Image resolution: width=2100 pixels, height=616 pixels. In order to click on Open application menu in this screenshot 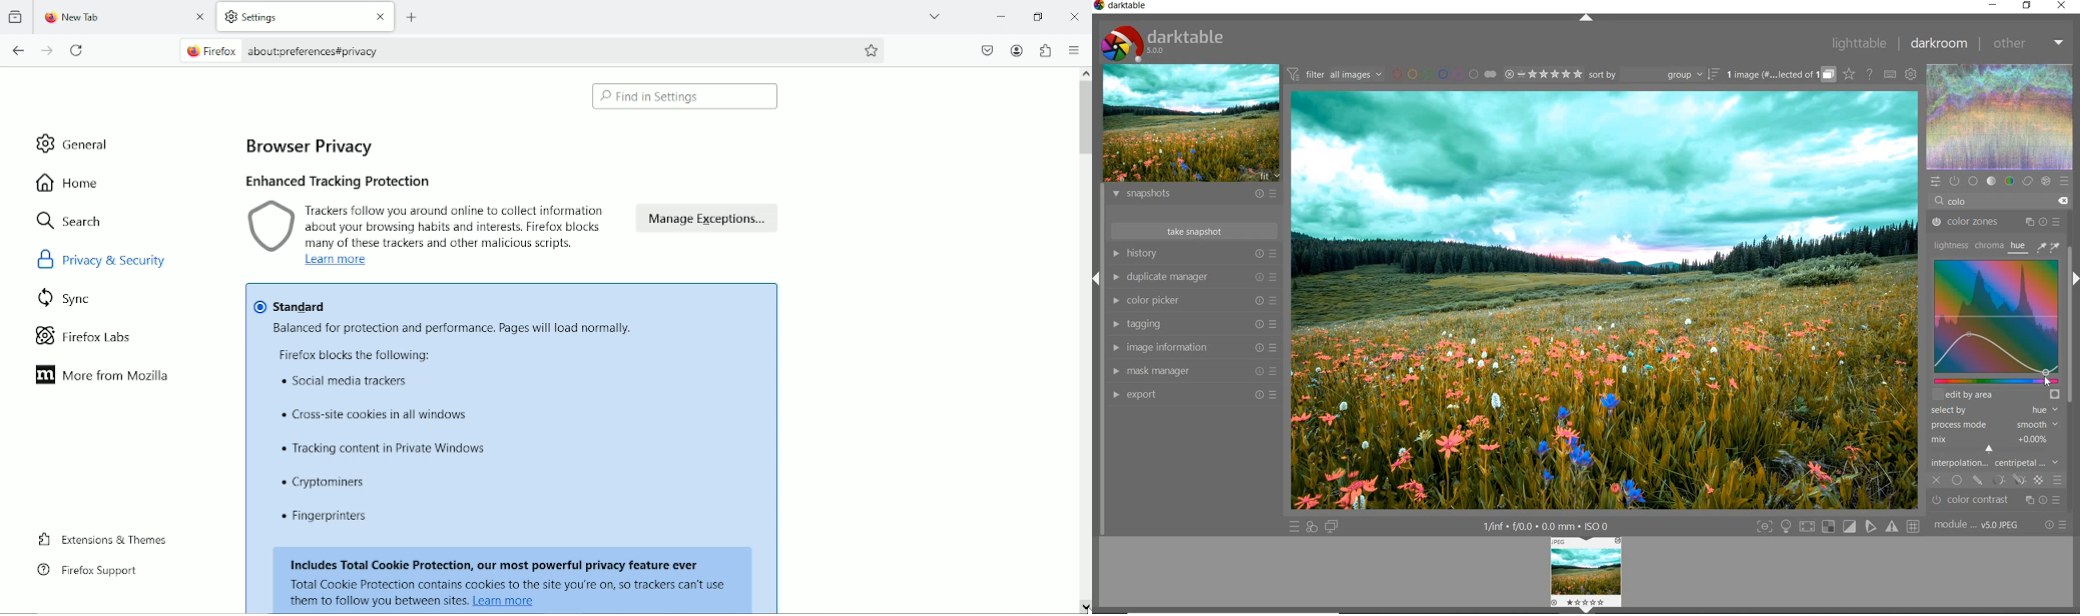, I will do `click(1075, 51)`.